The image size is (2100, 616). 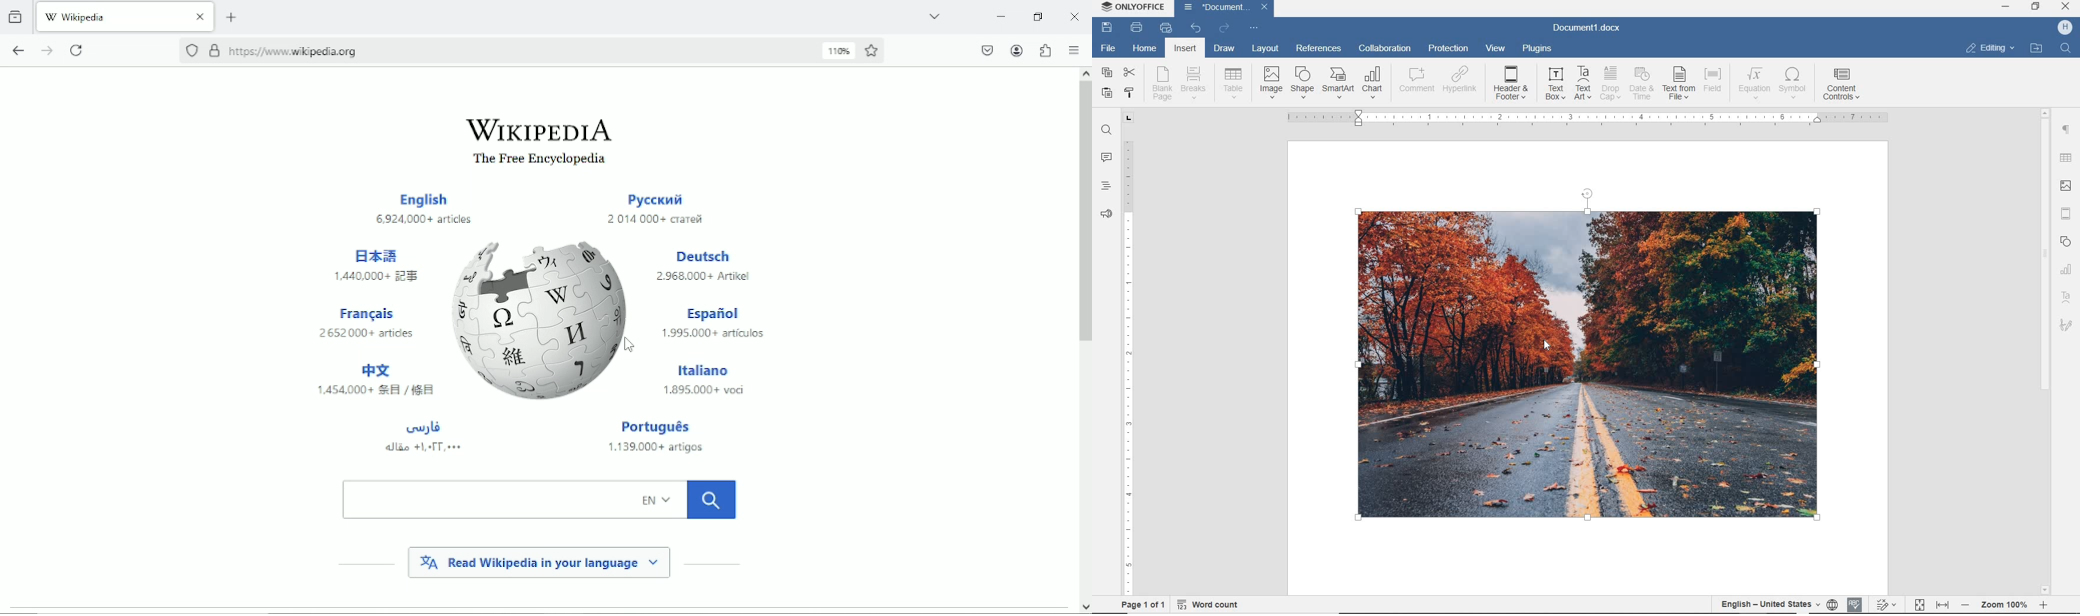 I want to click on layout, so click(x=1267, y=49).